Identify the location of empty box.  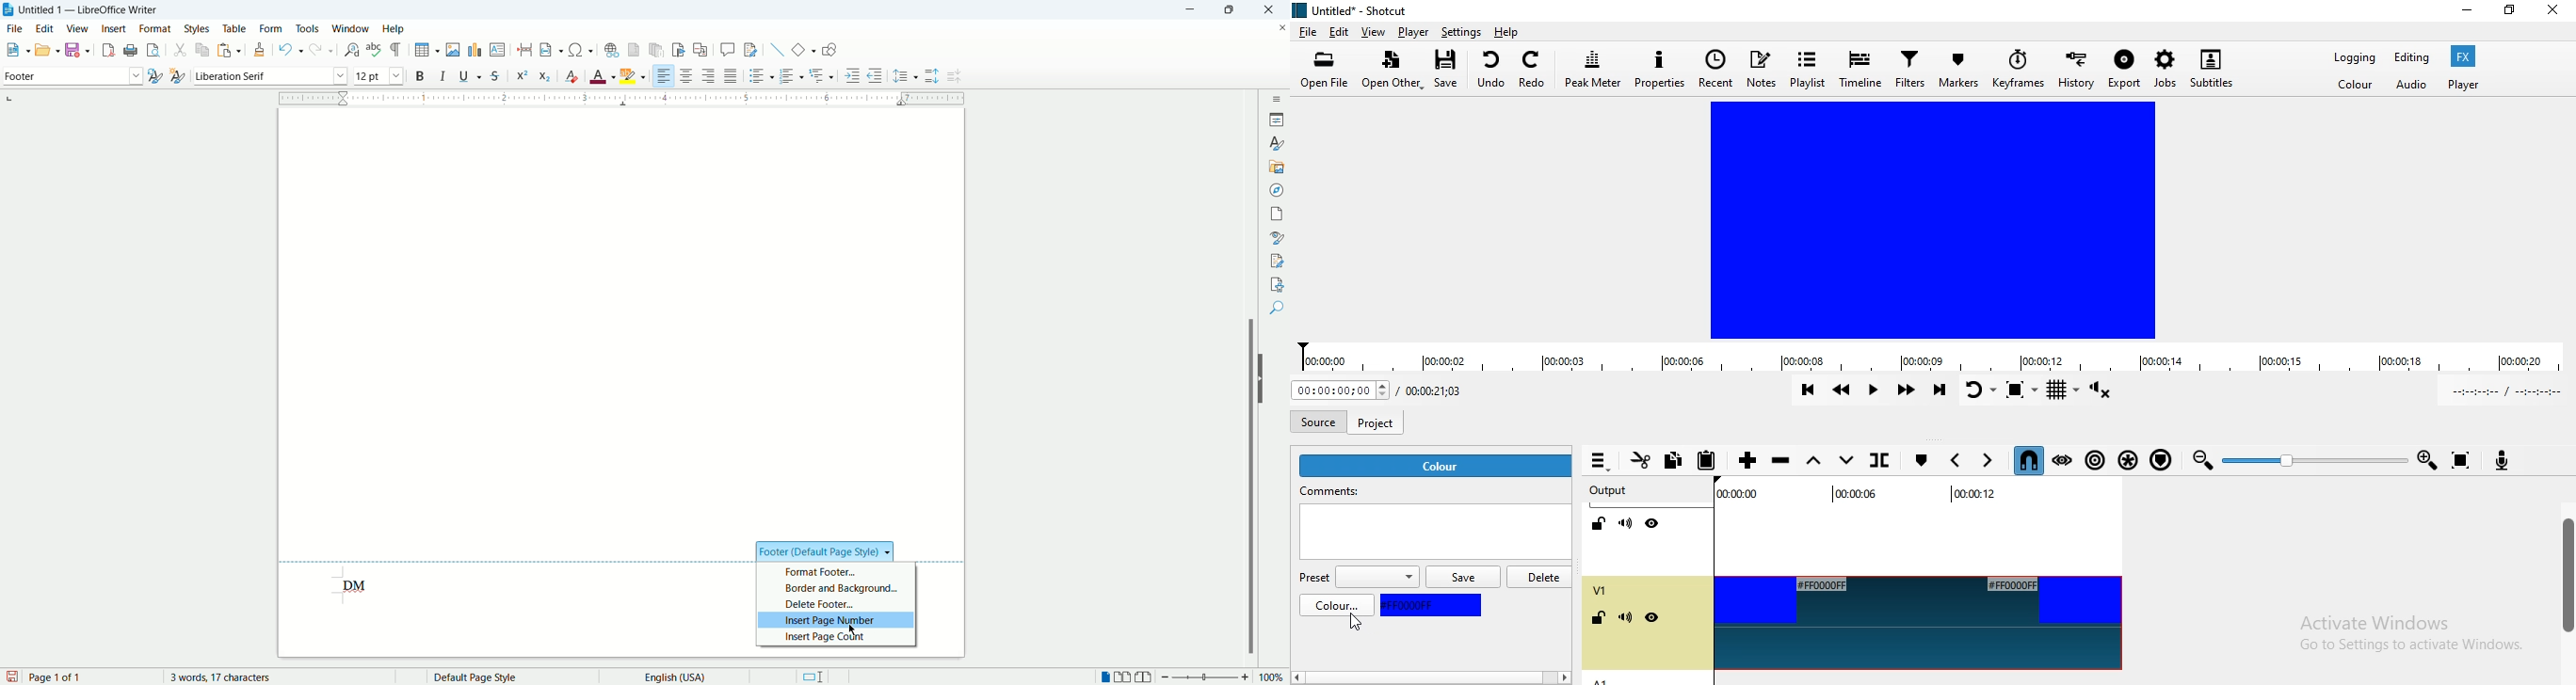
(1434, 535).